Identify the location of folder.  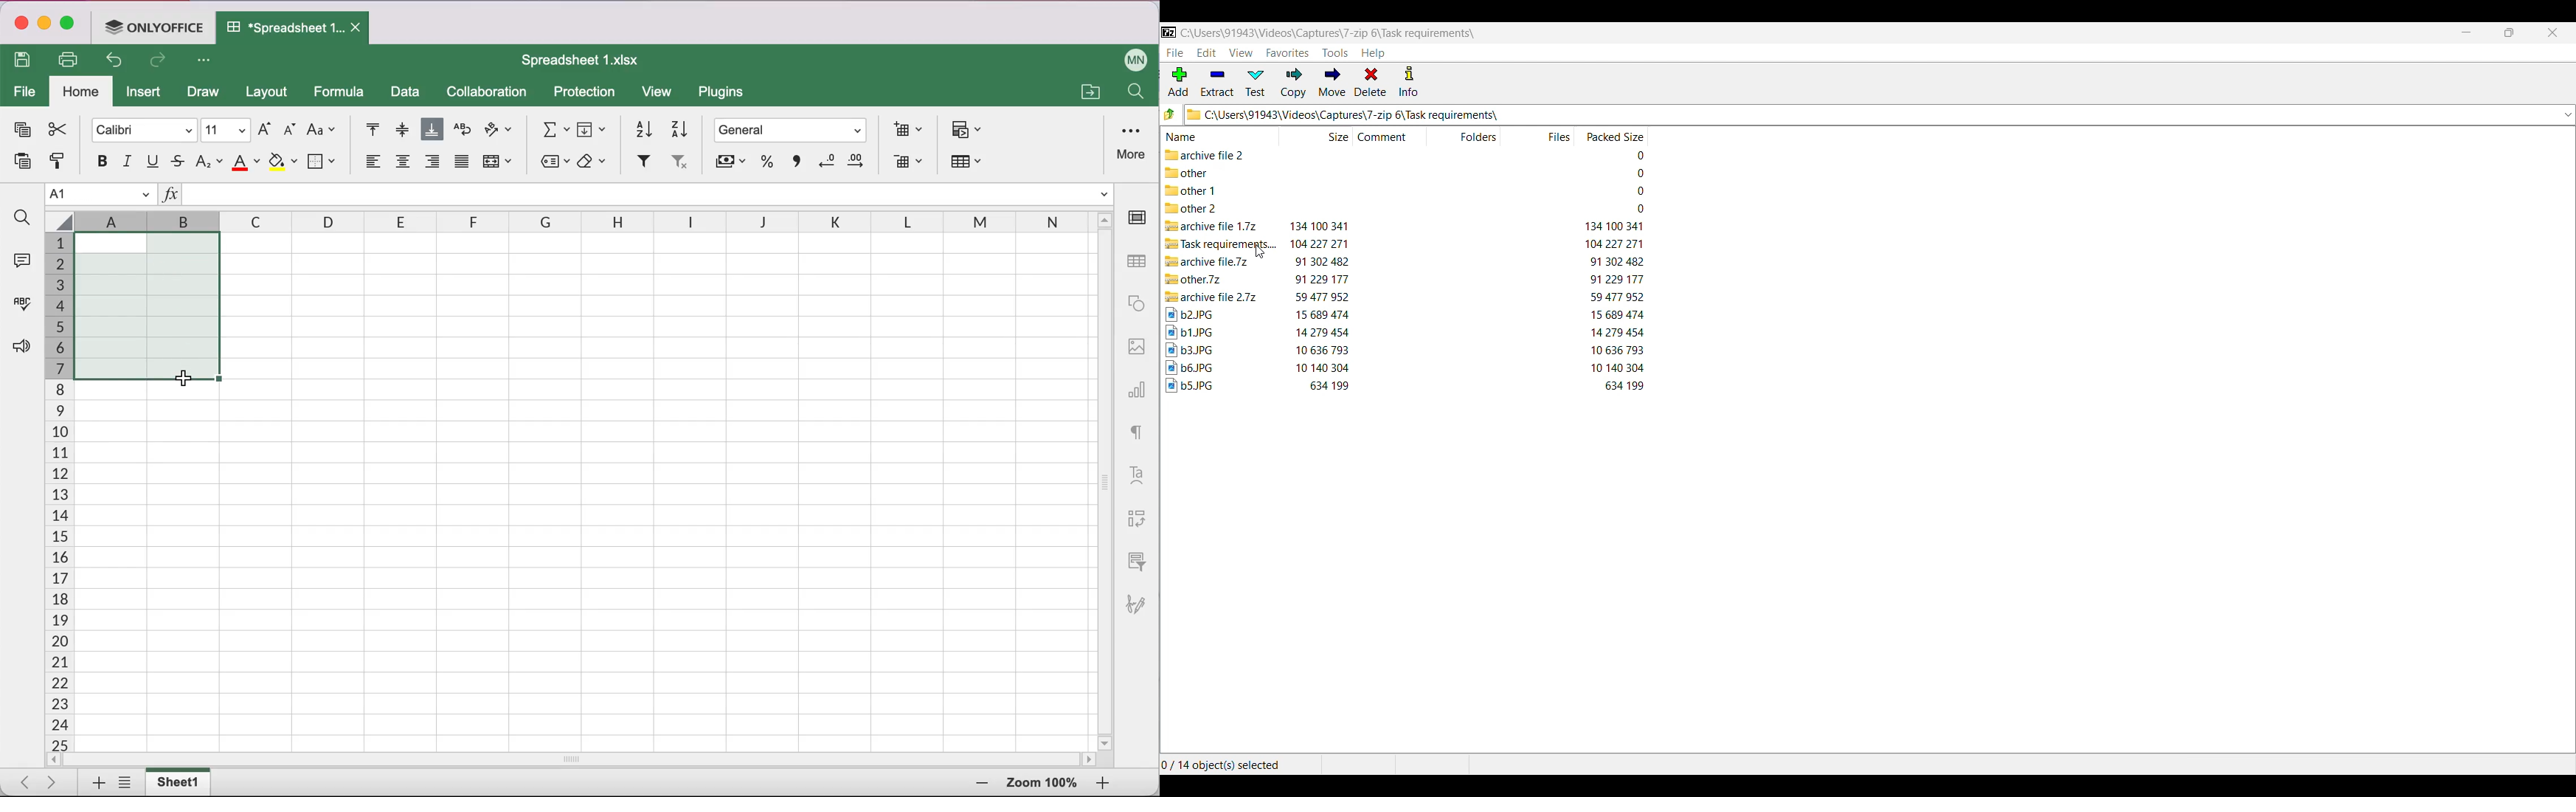
(1203, 172).